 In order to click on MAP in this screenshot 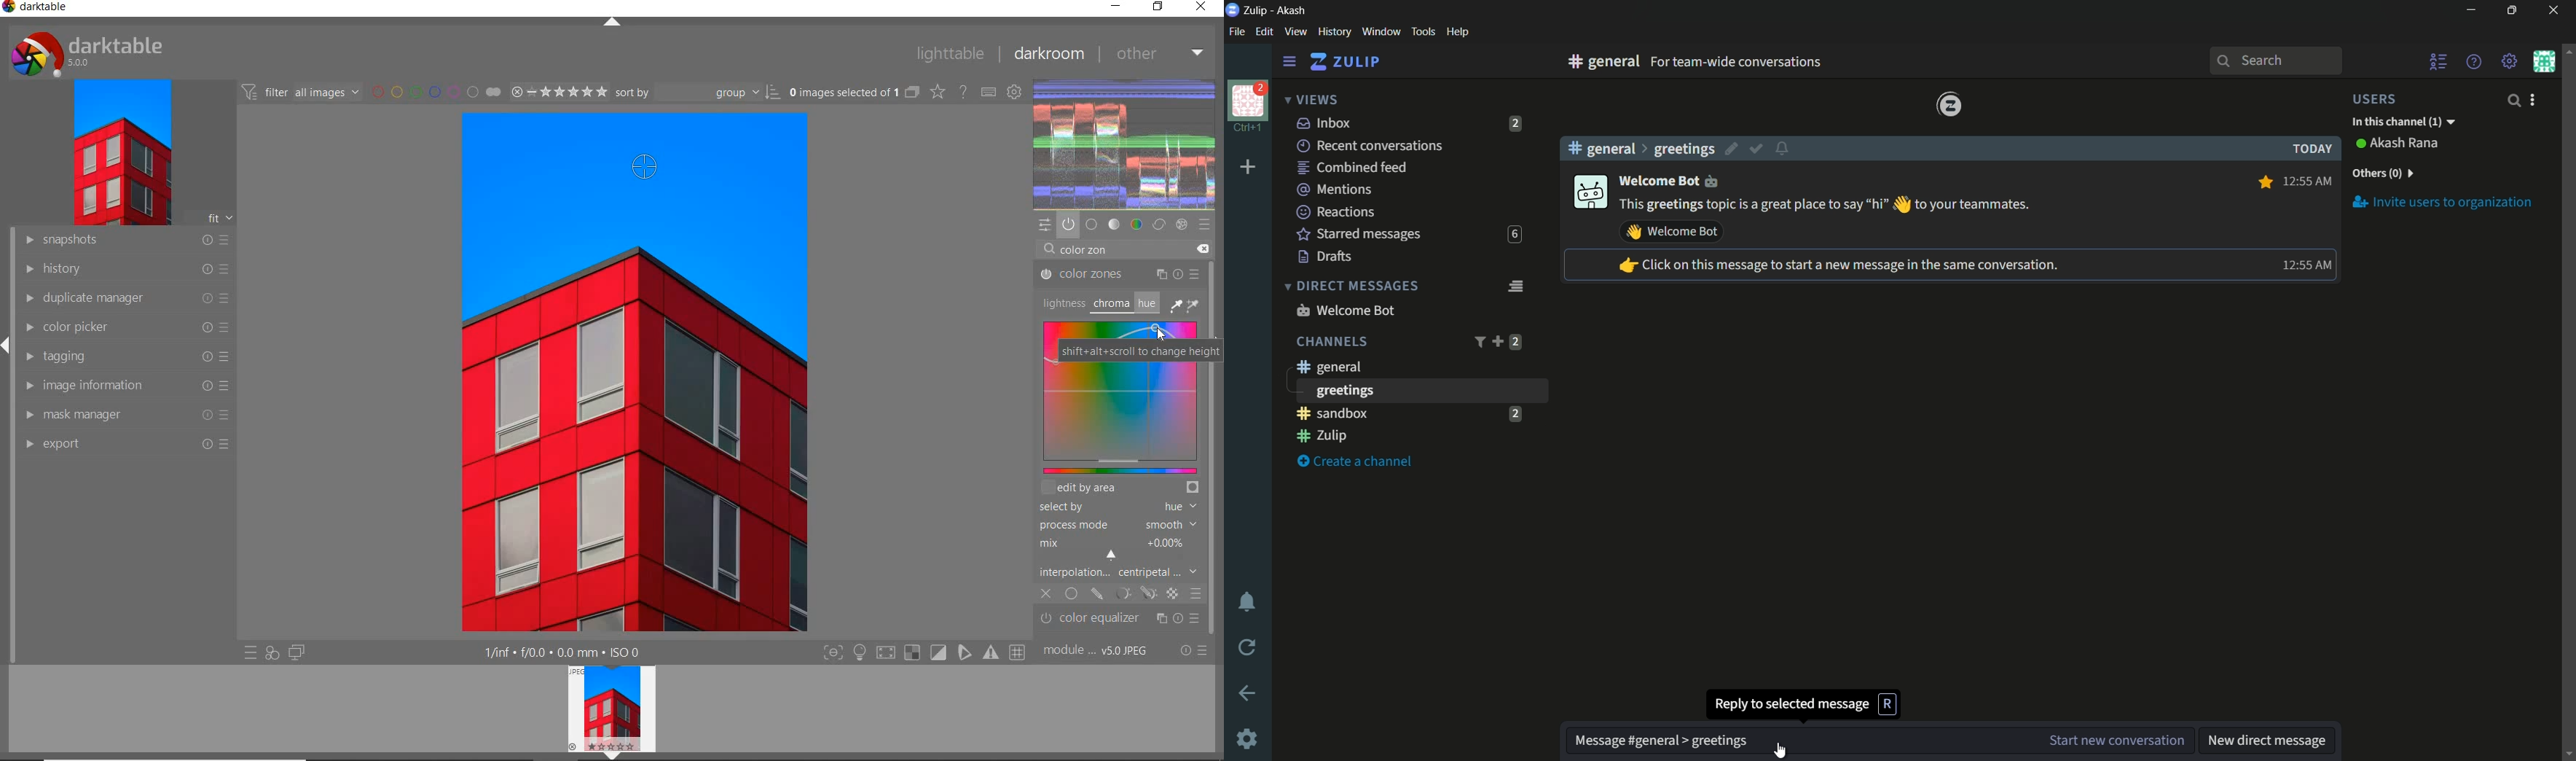, I will do `click(1119, 421)`.